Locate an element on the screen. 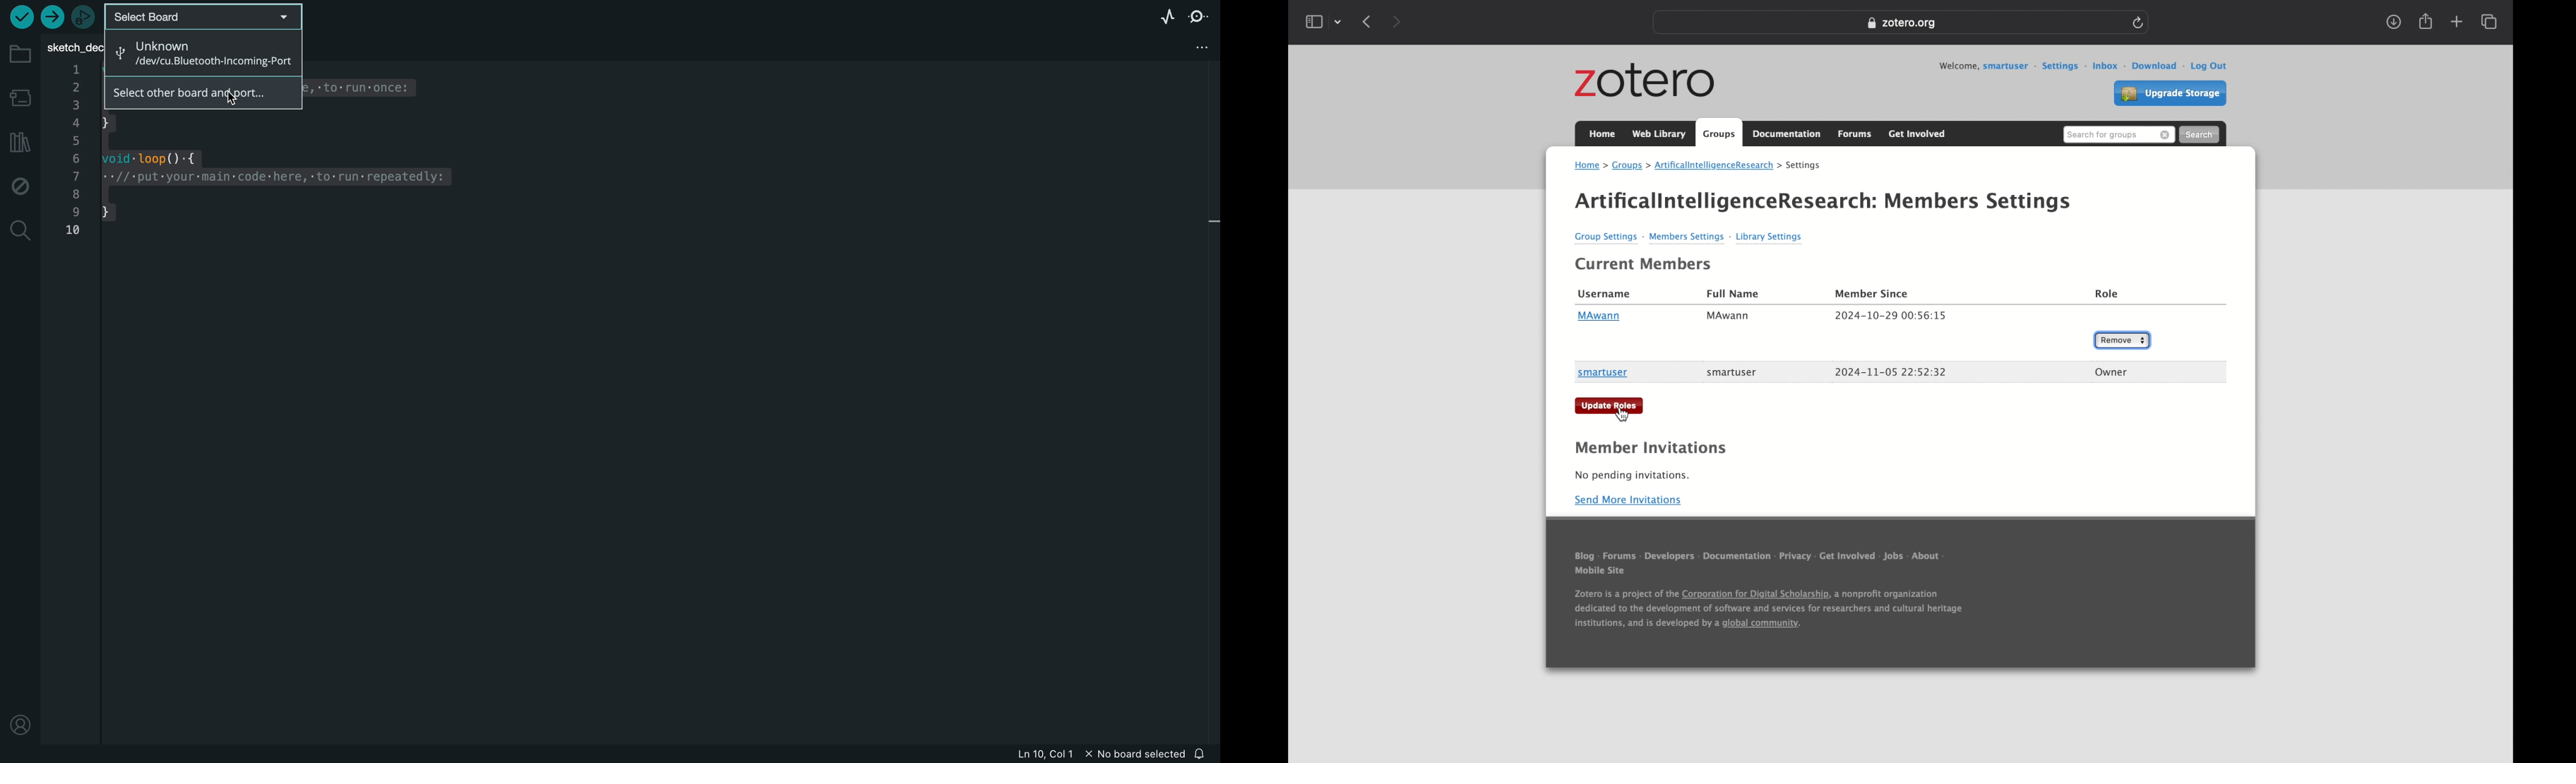 The image size is (2576, 784). forums is located at coordinates (1619, 559).